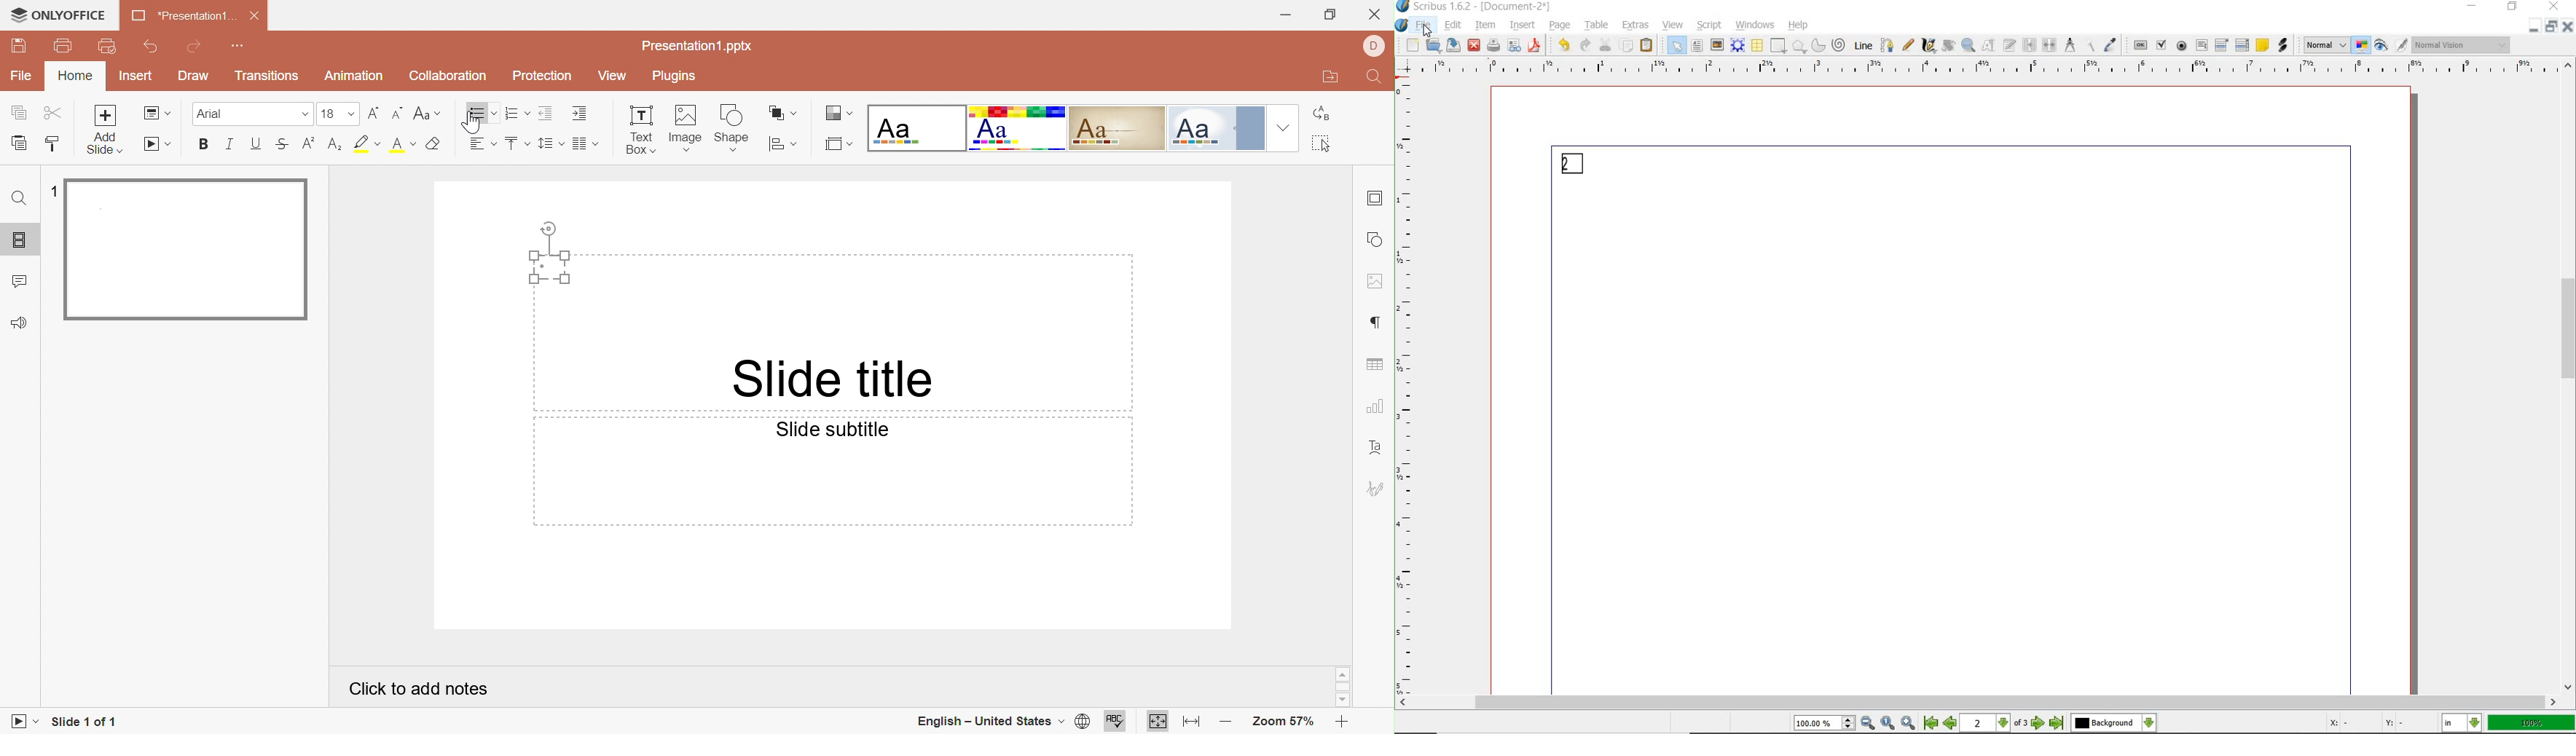 Image resolution: width=2576 pixels, height=756 pixels. Describe the element at coordinates (1711, 25) in the screenshot. I see `script` at that location.